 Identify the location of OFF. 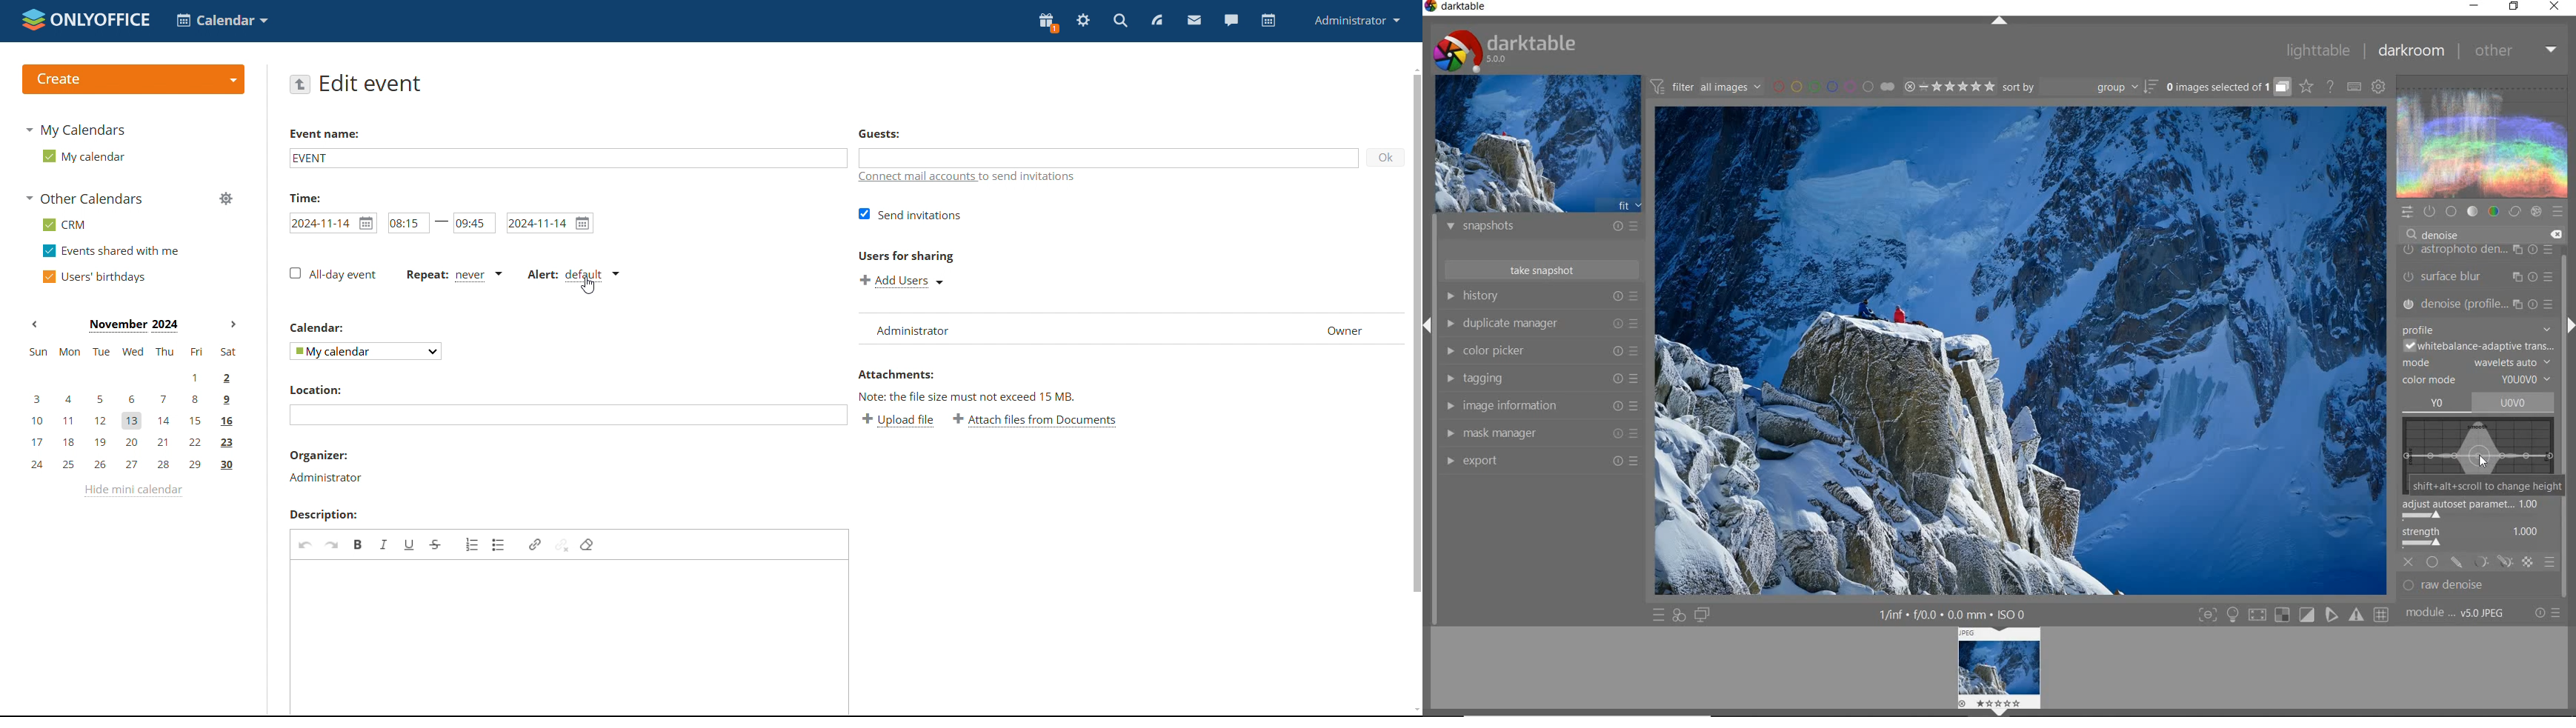
(2410, 561).